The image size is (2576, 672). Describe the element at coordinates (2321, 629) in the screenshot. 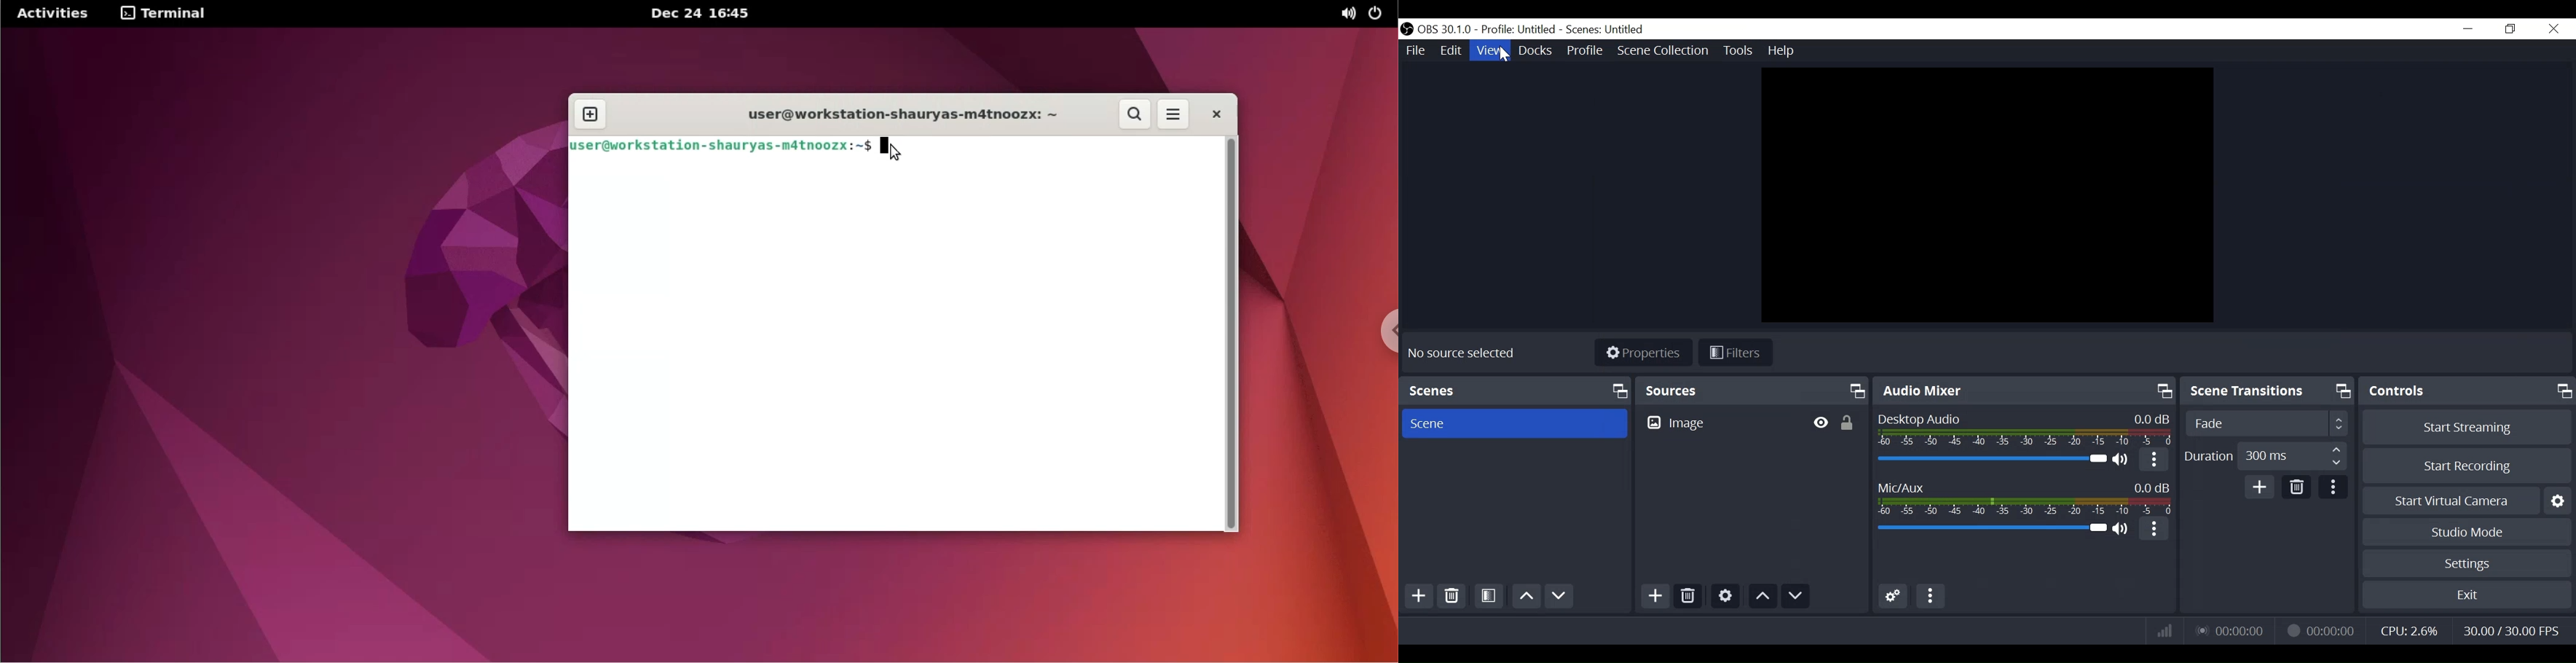

I see `Recording Status` at that location.